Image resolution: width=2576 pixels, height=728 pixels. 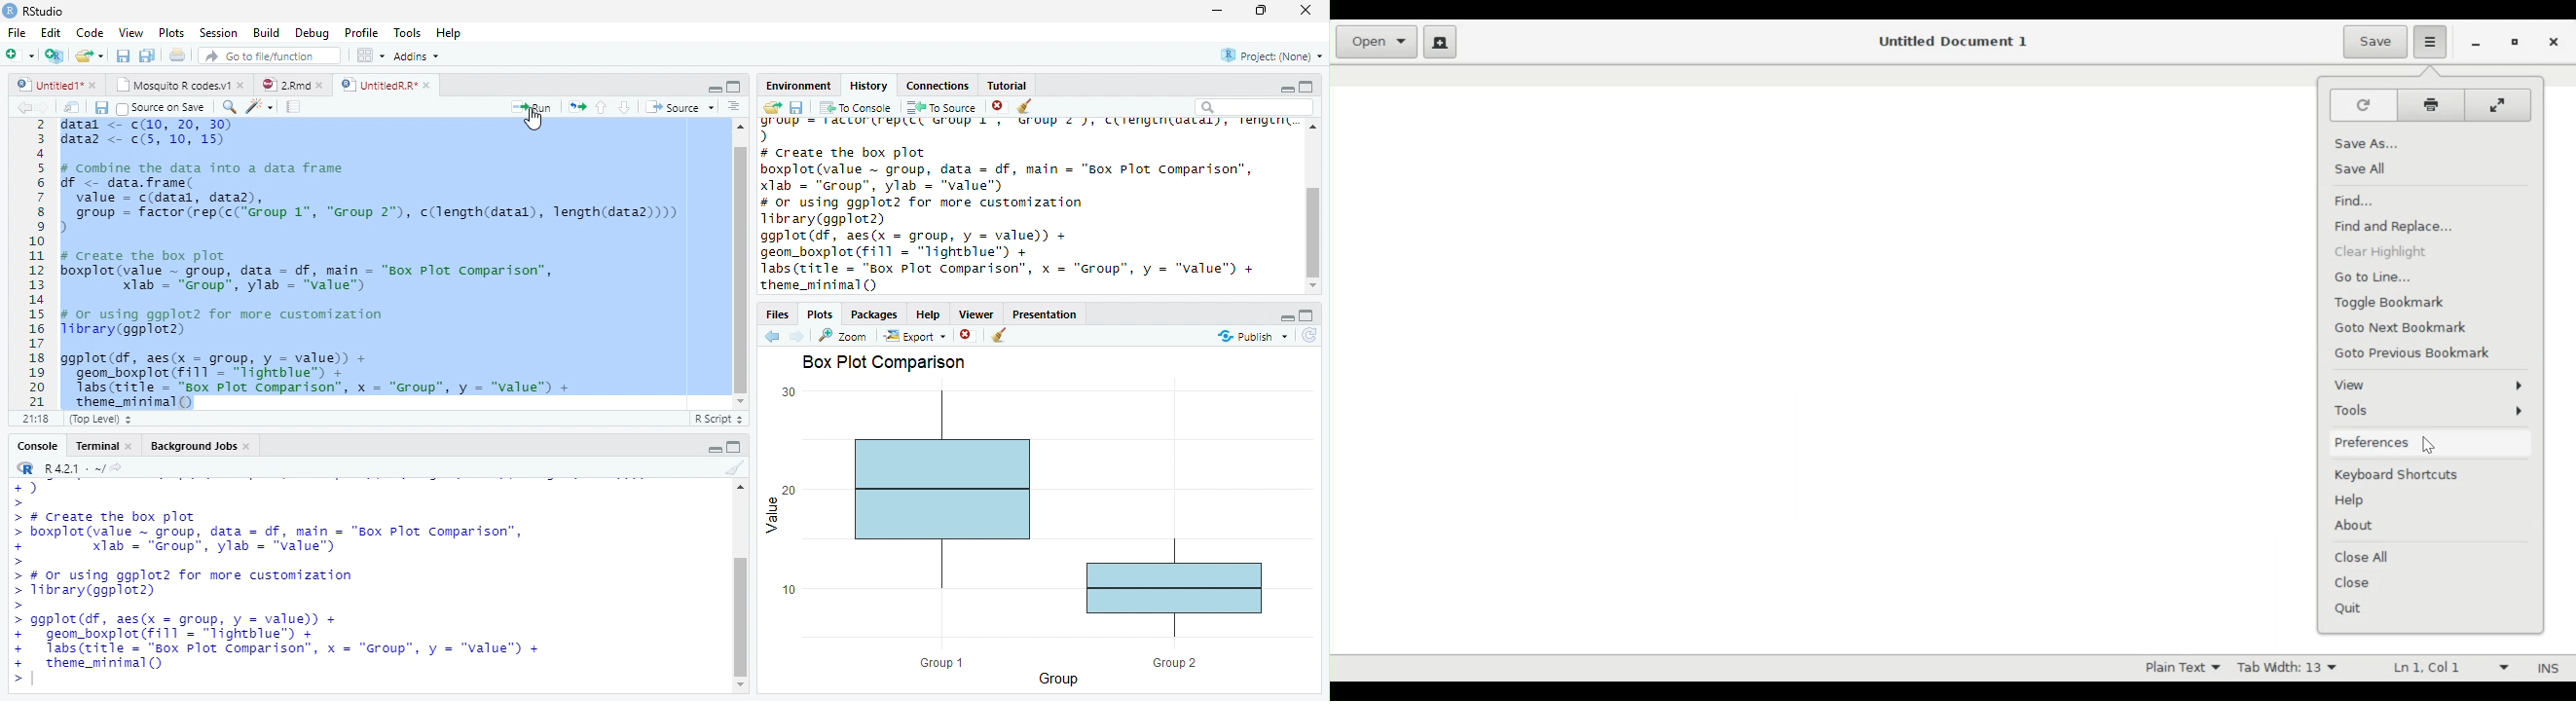 I want to click on Next plot, so click(x=797, y=336).